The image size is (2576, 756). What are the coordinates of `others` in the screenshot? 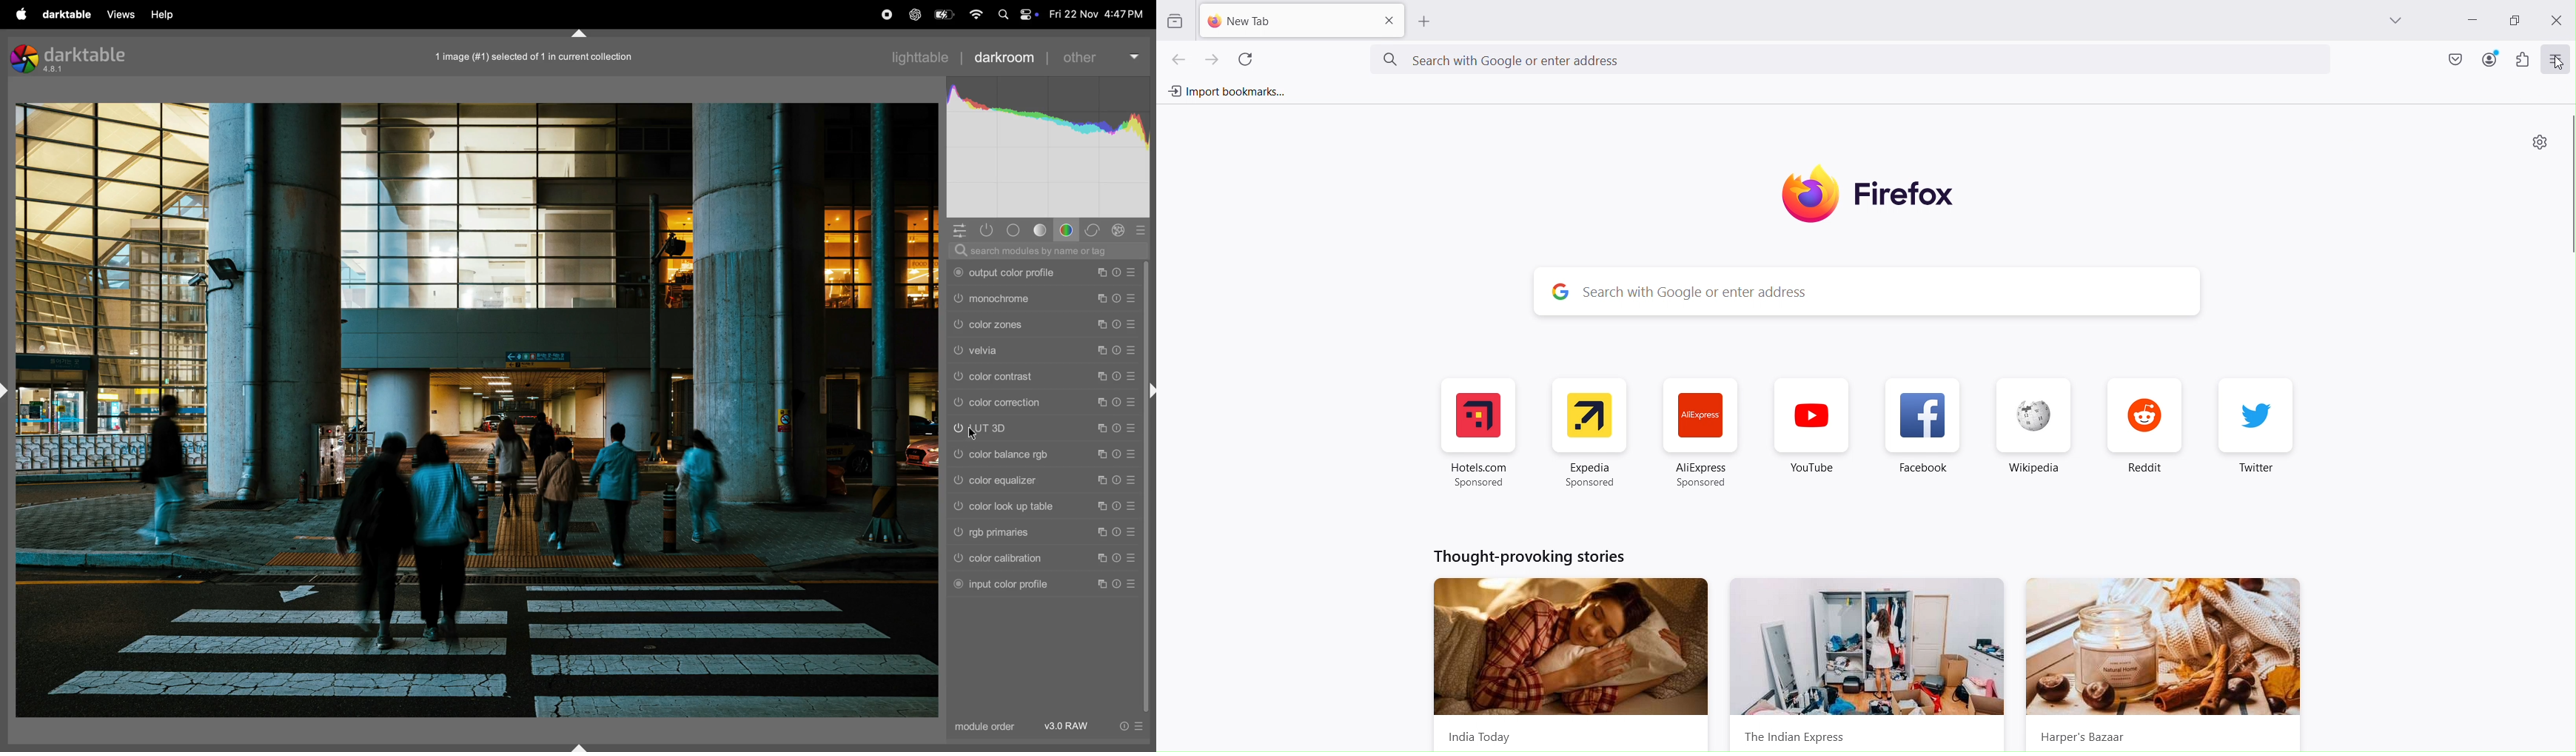 It's located at (1103, 55).